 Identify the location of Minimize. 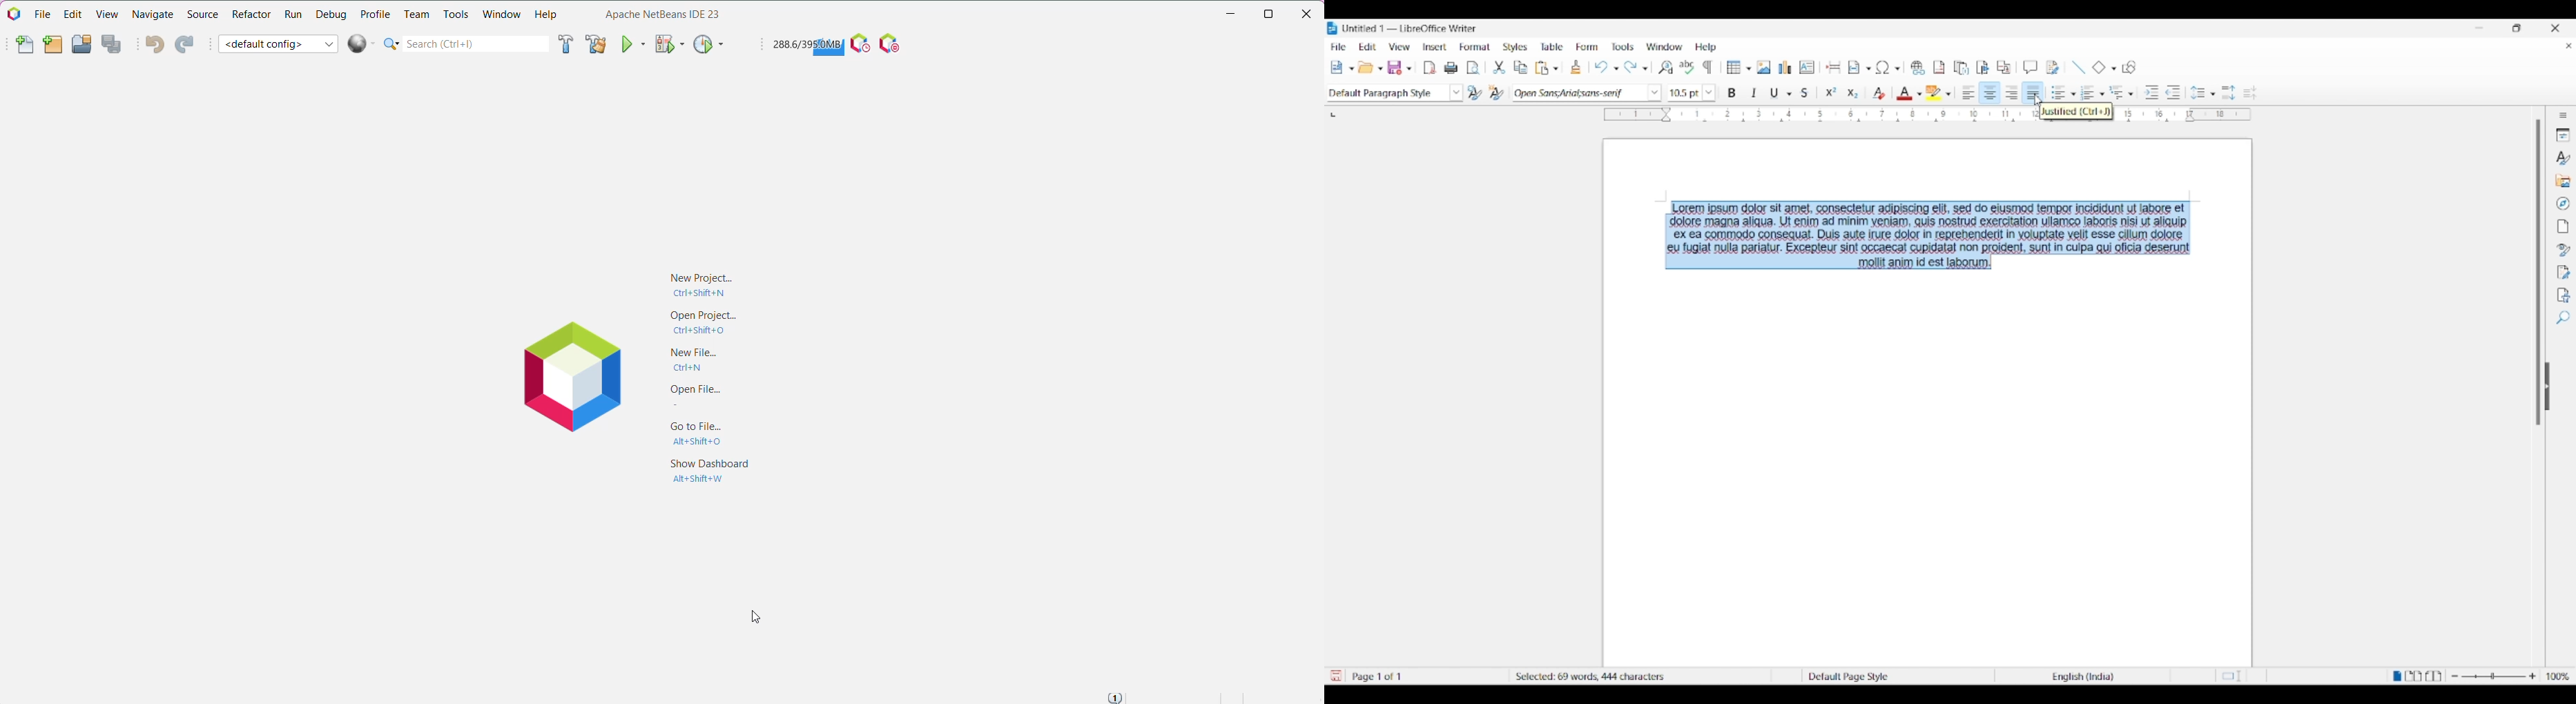
(2479, 28).